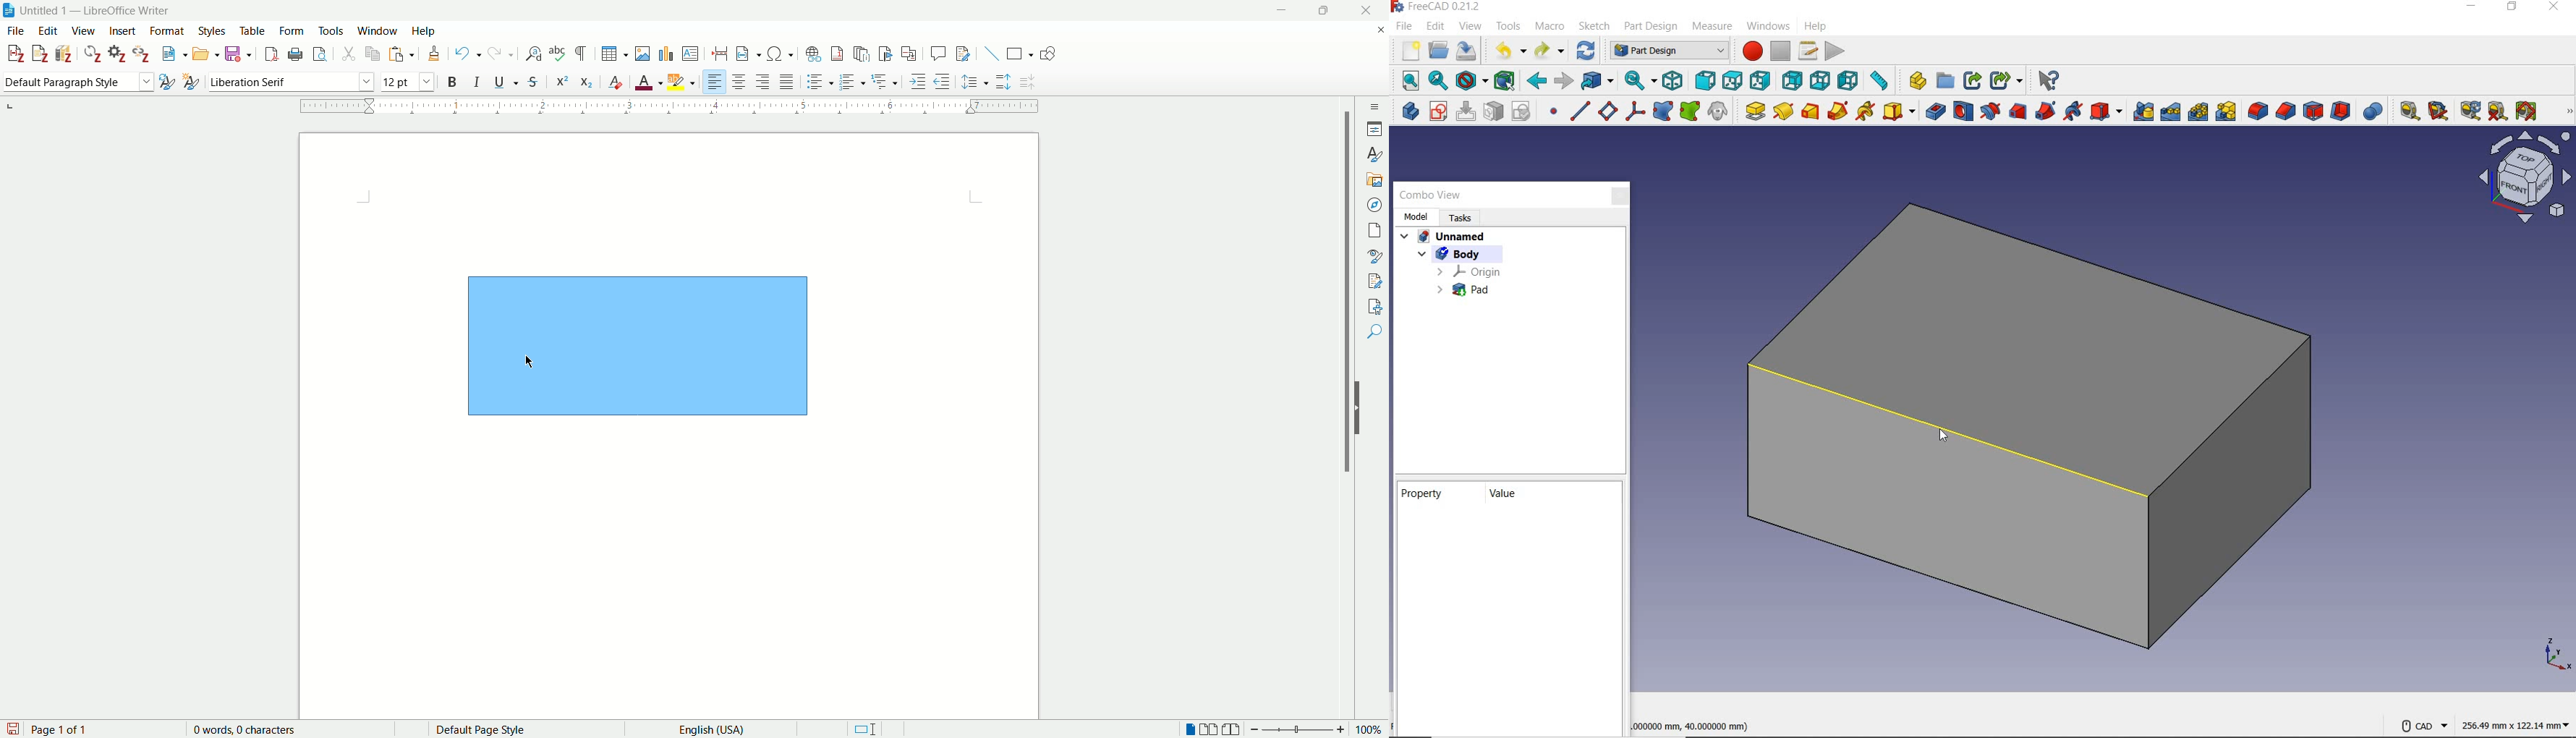  What do you see at coordinates (214, 30) in the screenshot?
I see `styles` at bounding box center [214, 30].